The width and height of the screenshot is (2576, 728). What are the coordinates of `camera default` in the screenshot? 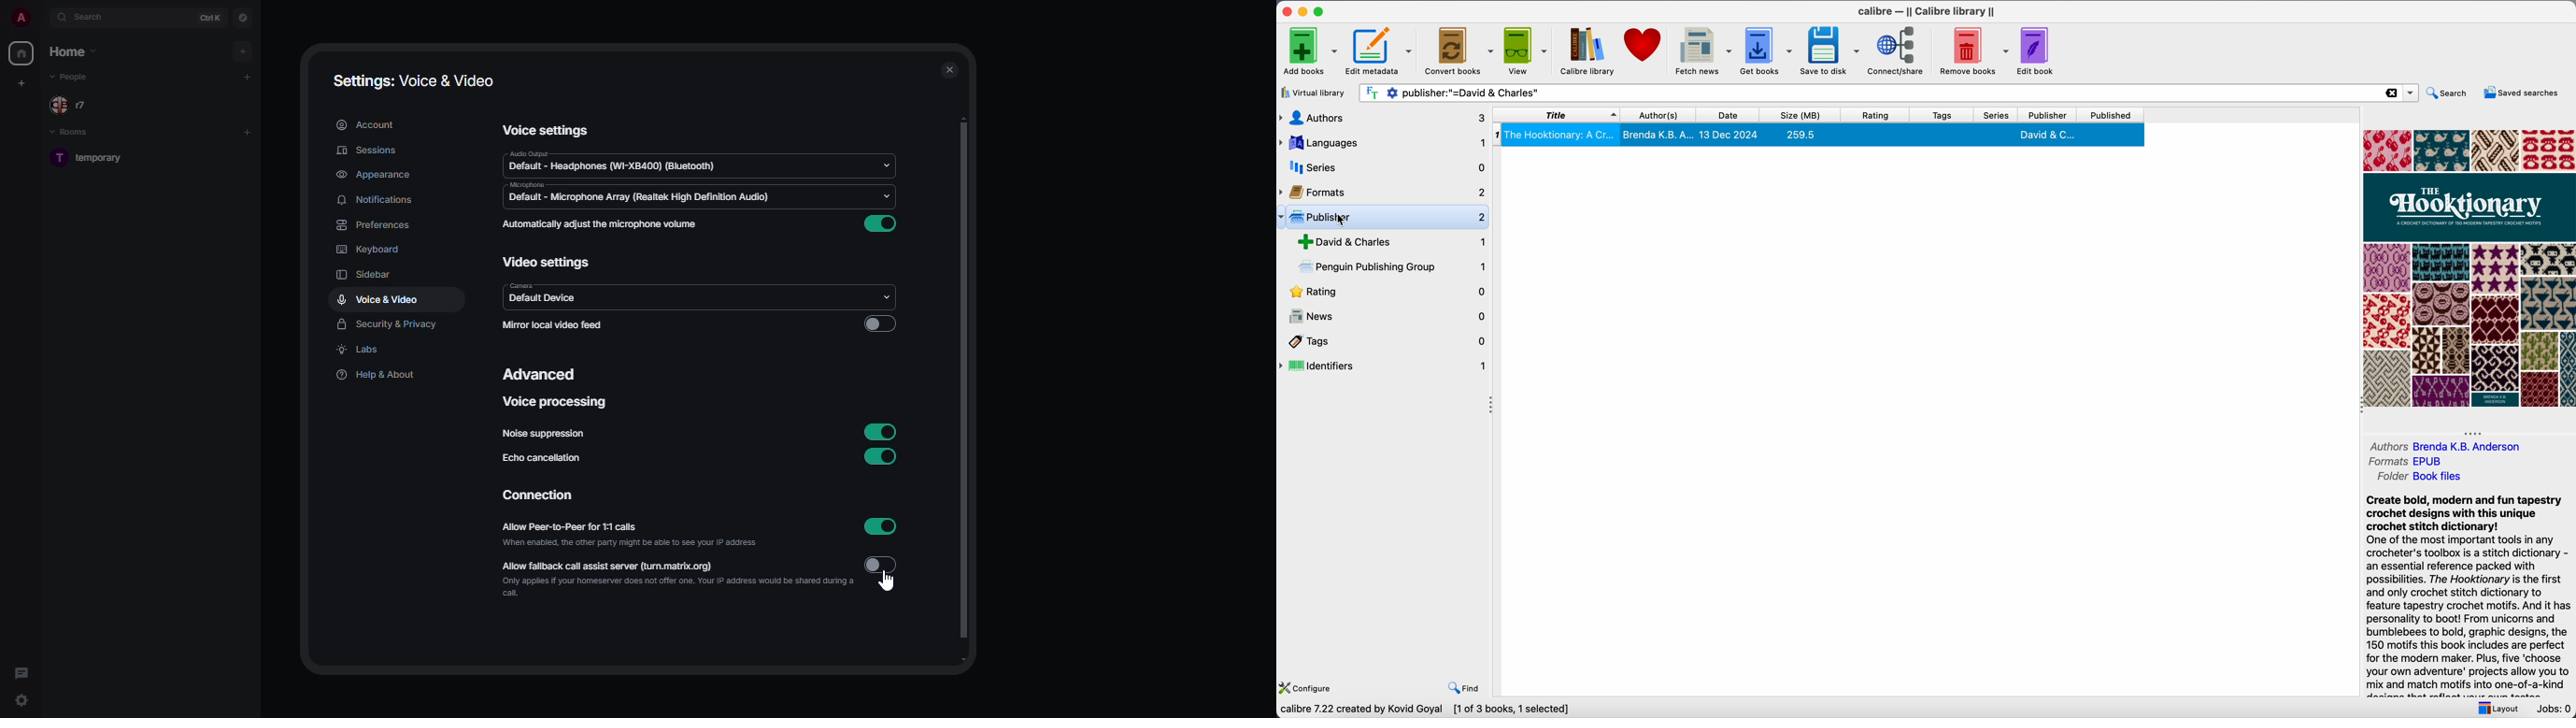 It's located at (546, 298).